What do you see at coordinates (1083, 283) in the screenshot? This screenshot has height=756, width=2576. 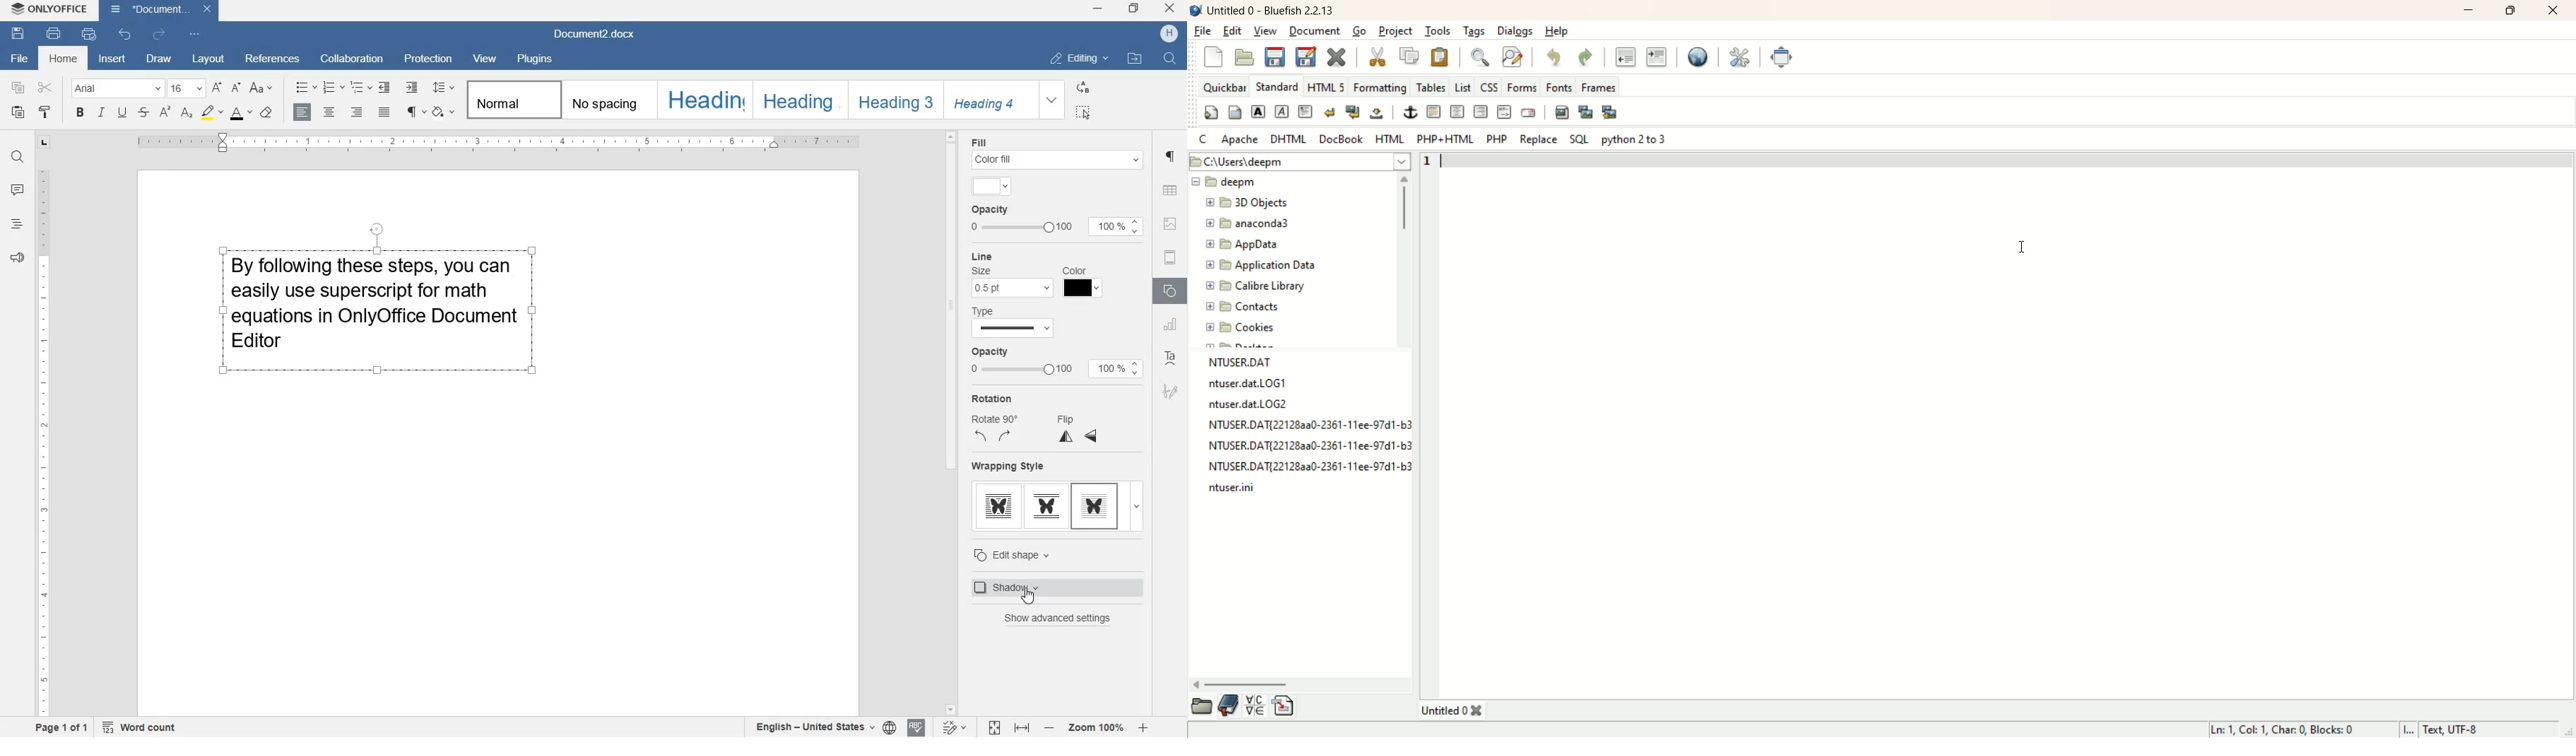 I see `Line color` at bounding box center [1083, 283].